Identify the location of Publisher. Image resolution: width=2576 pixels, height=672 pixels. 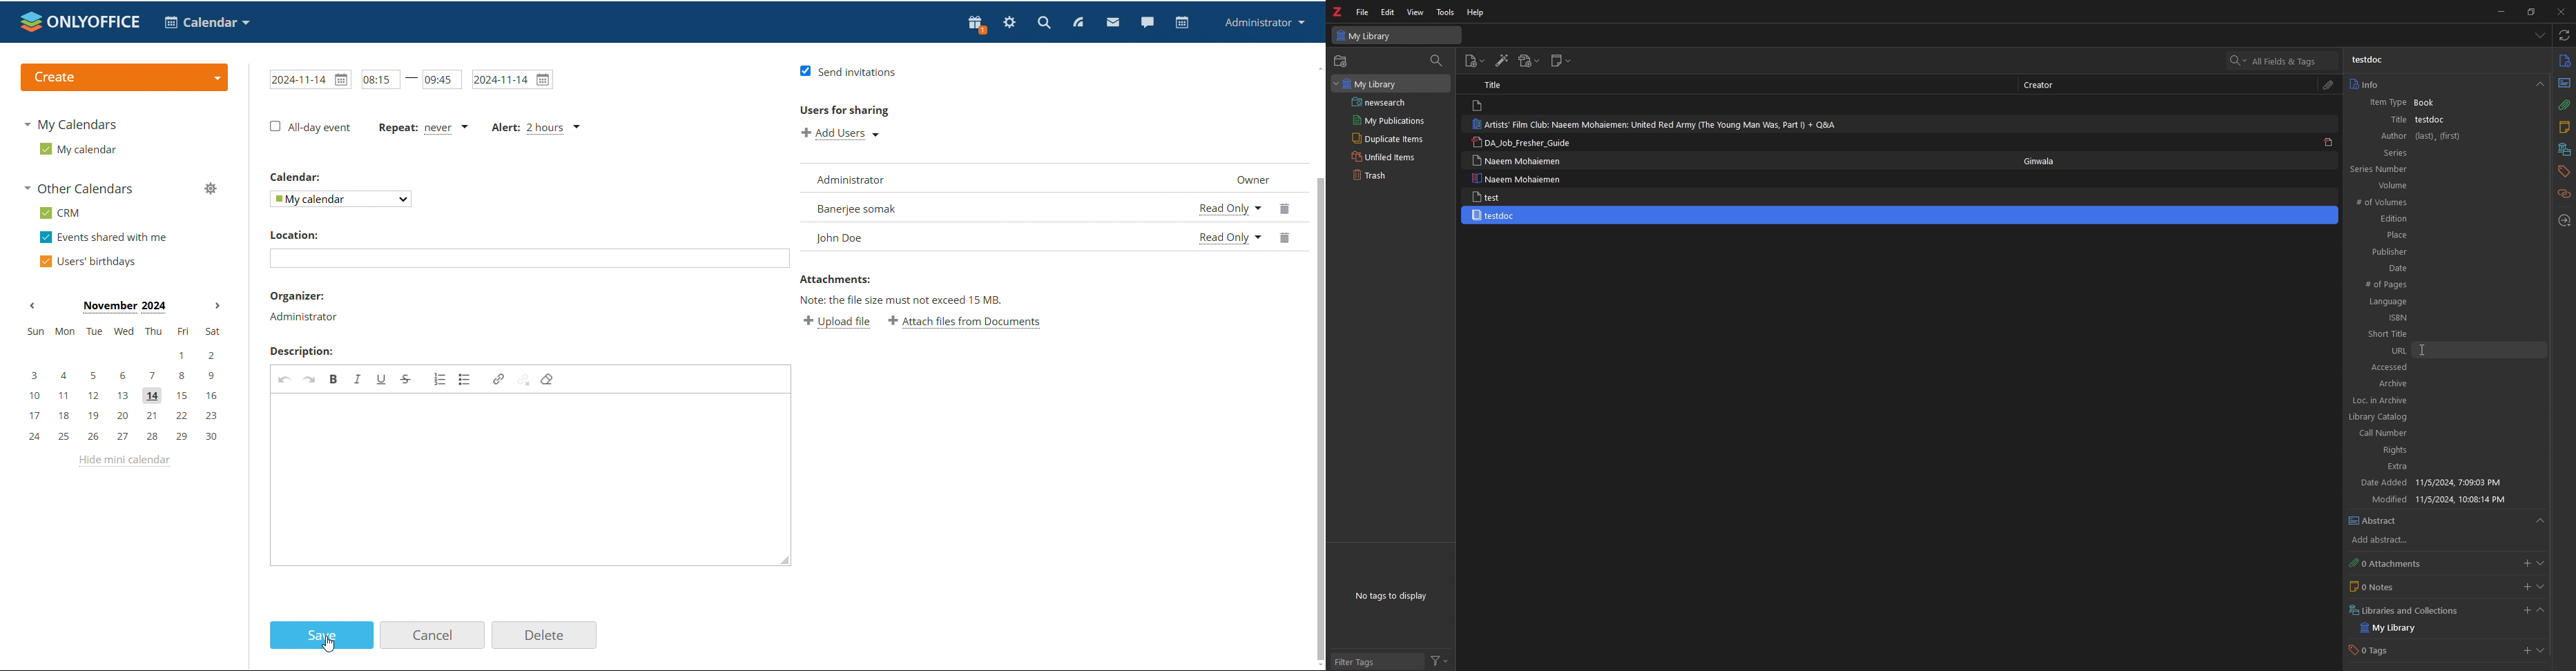
(2427, 251).